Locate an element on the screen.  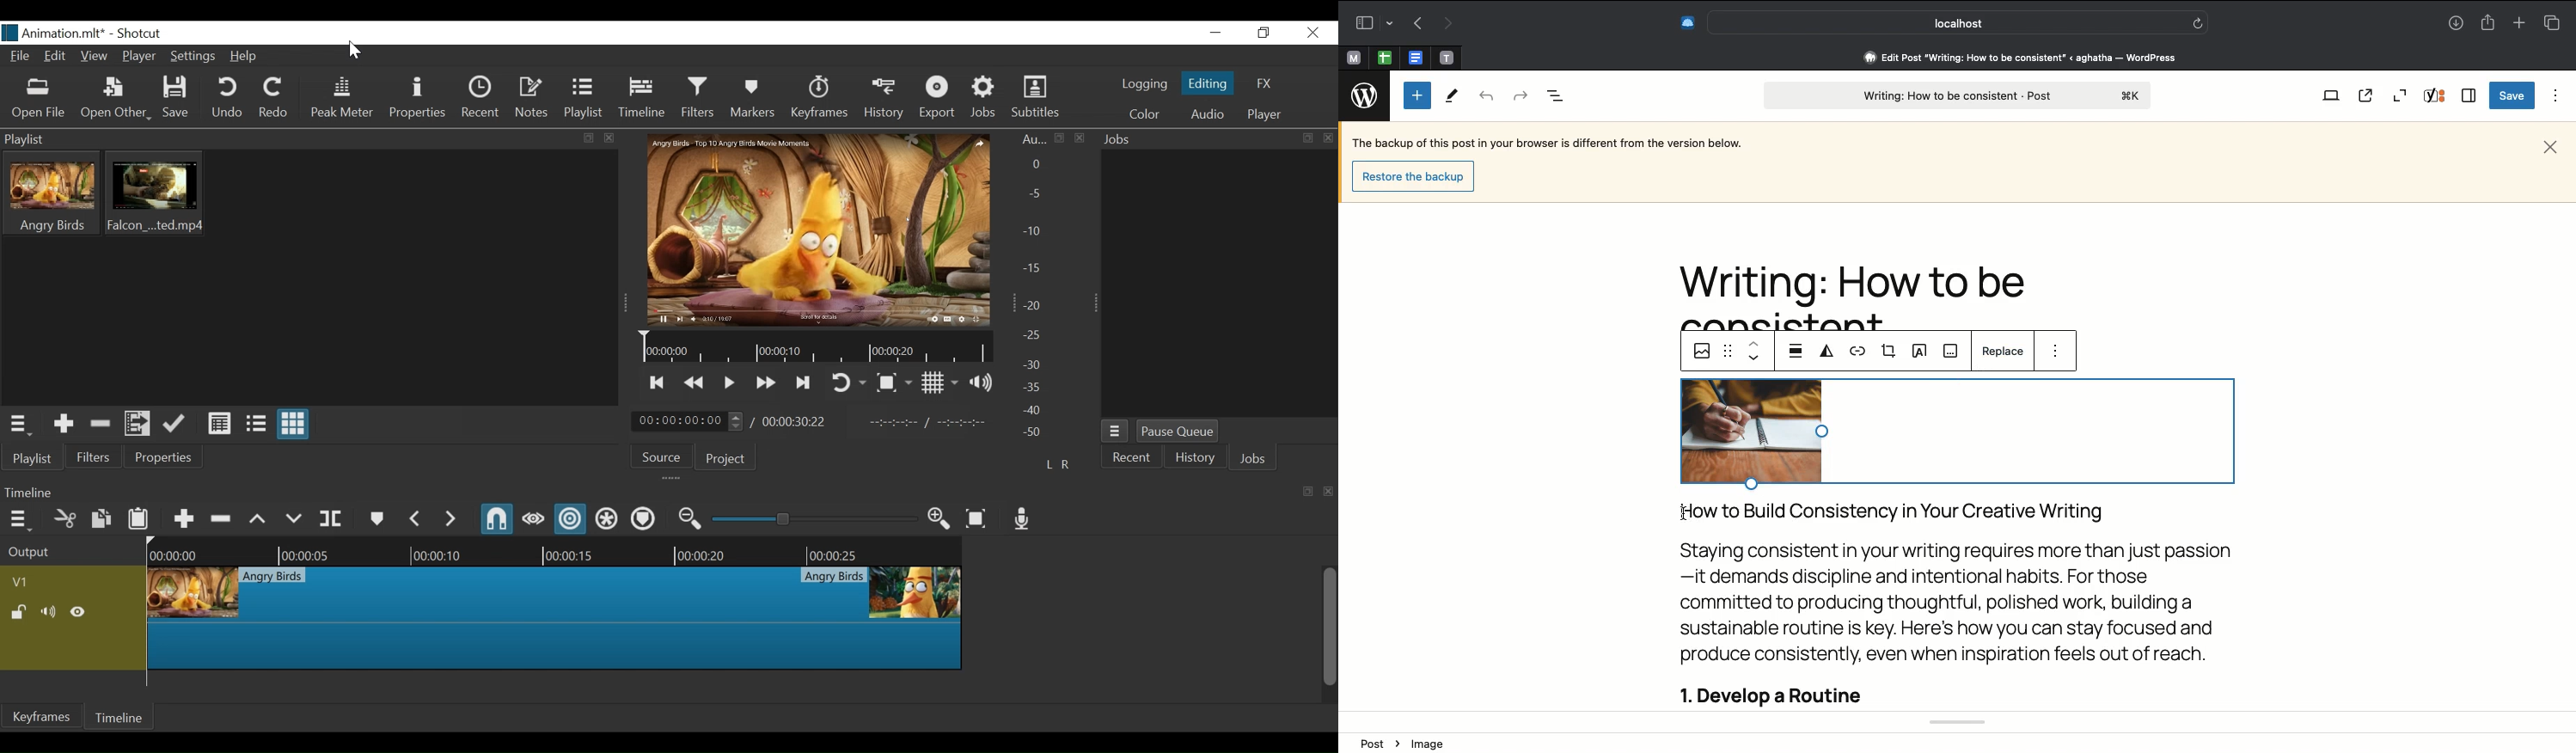
Toggle display grid on player is located at coordinates (940, 383).